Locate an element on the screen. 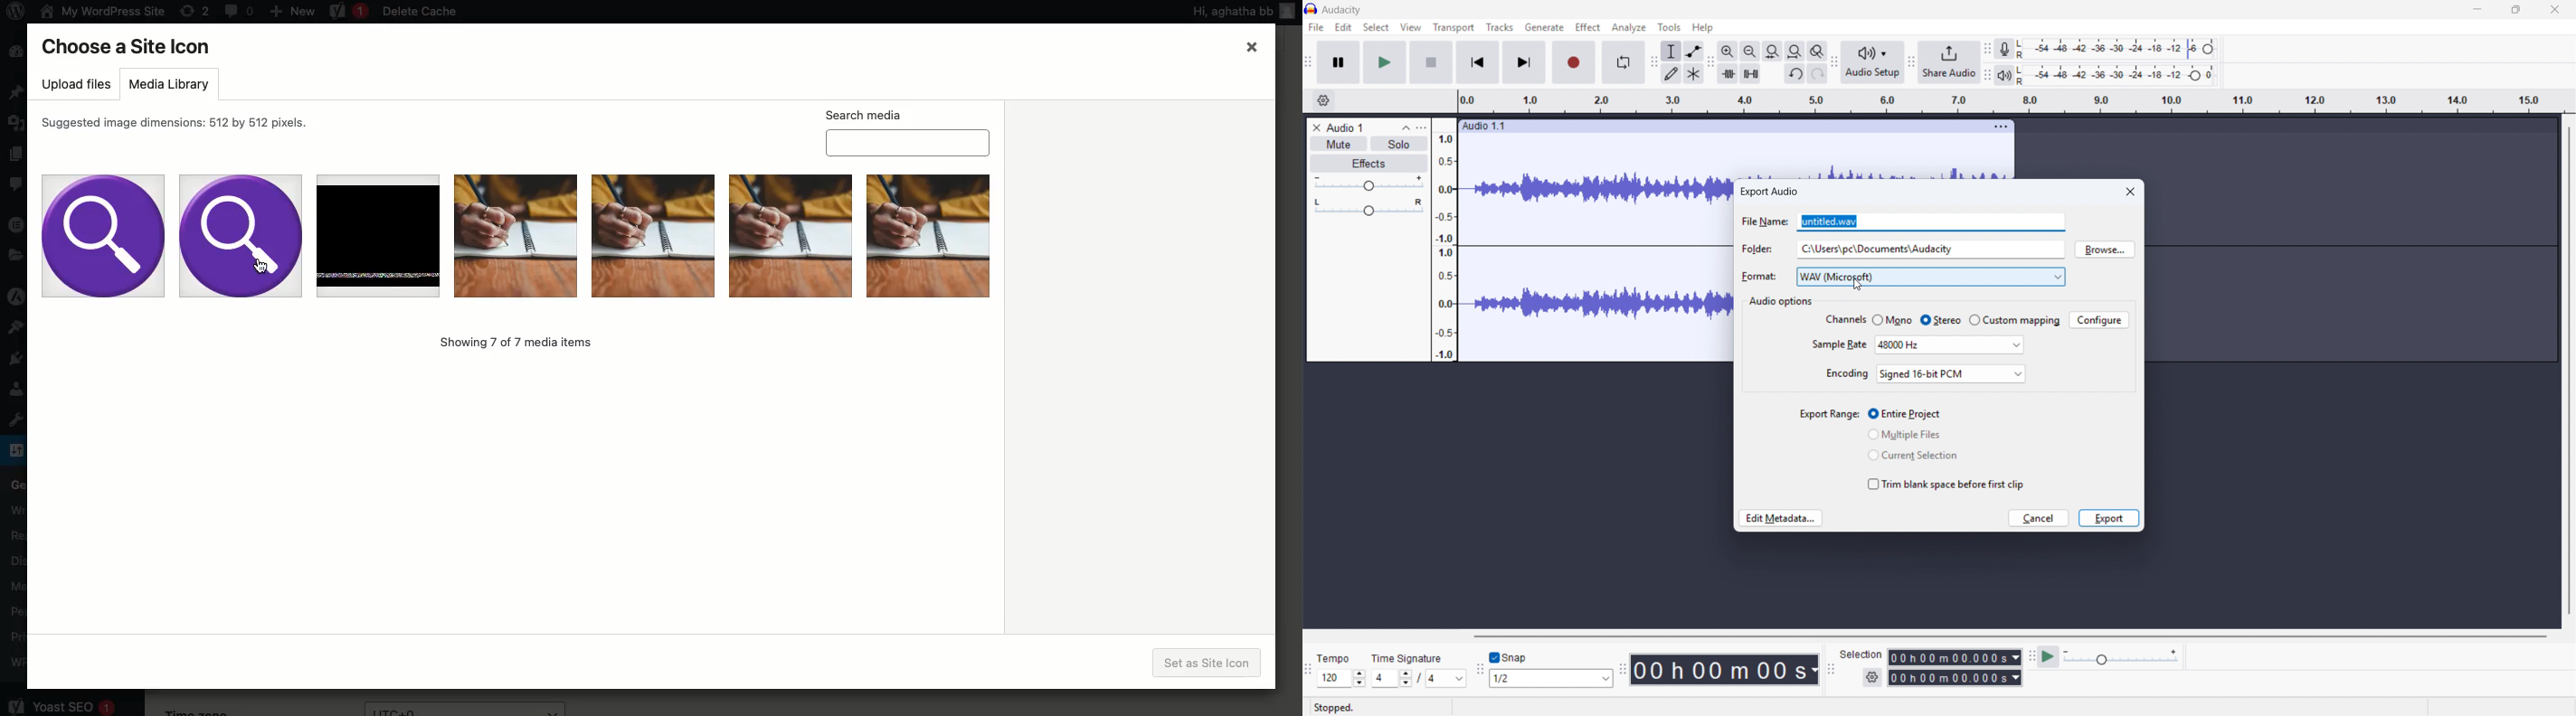  Fit selection to width is located at coordinates (1773, 50).